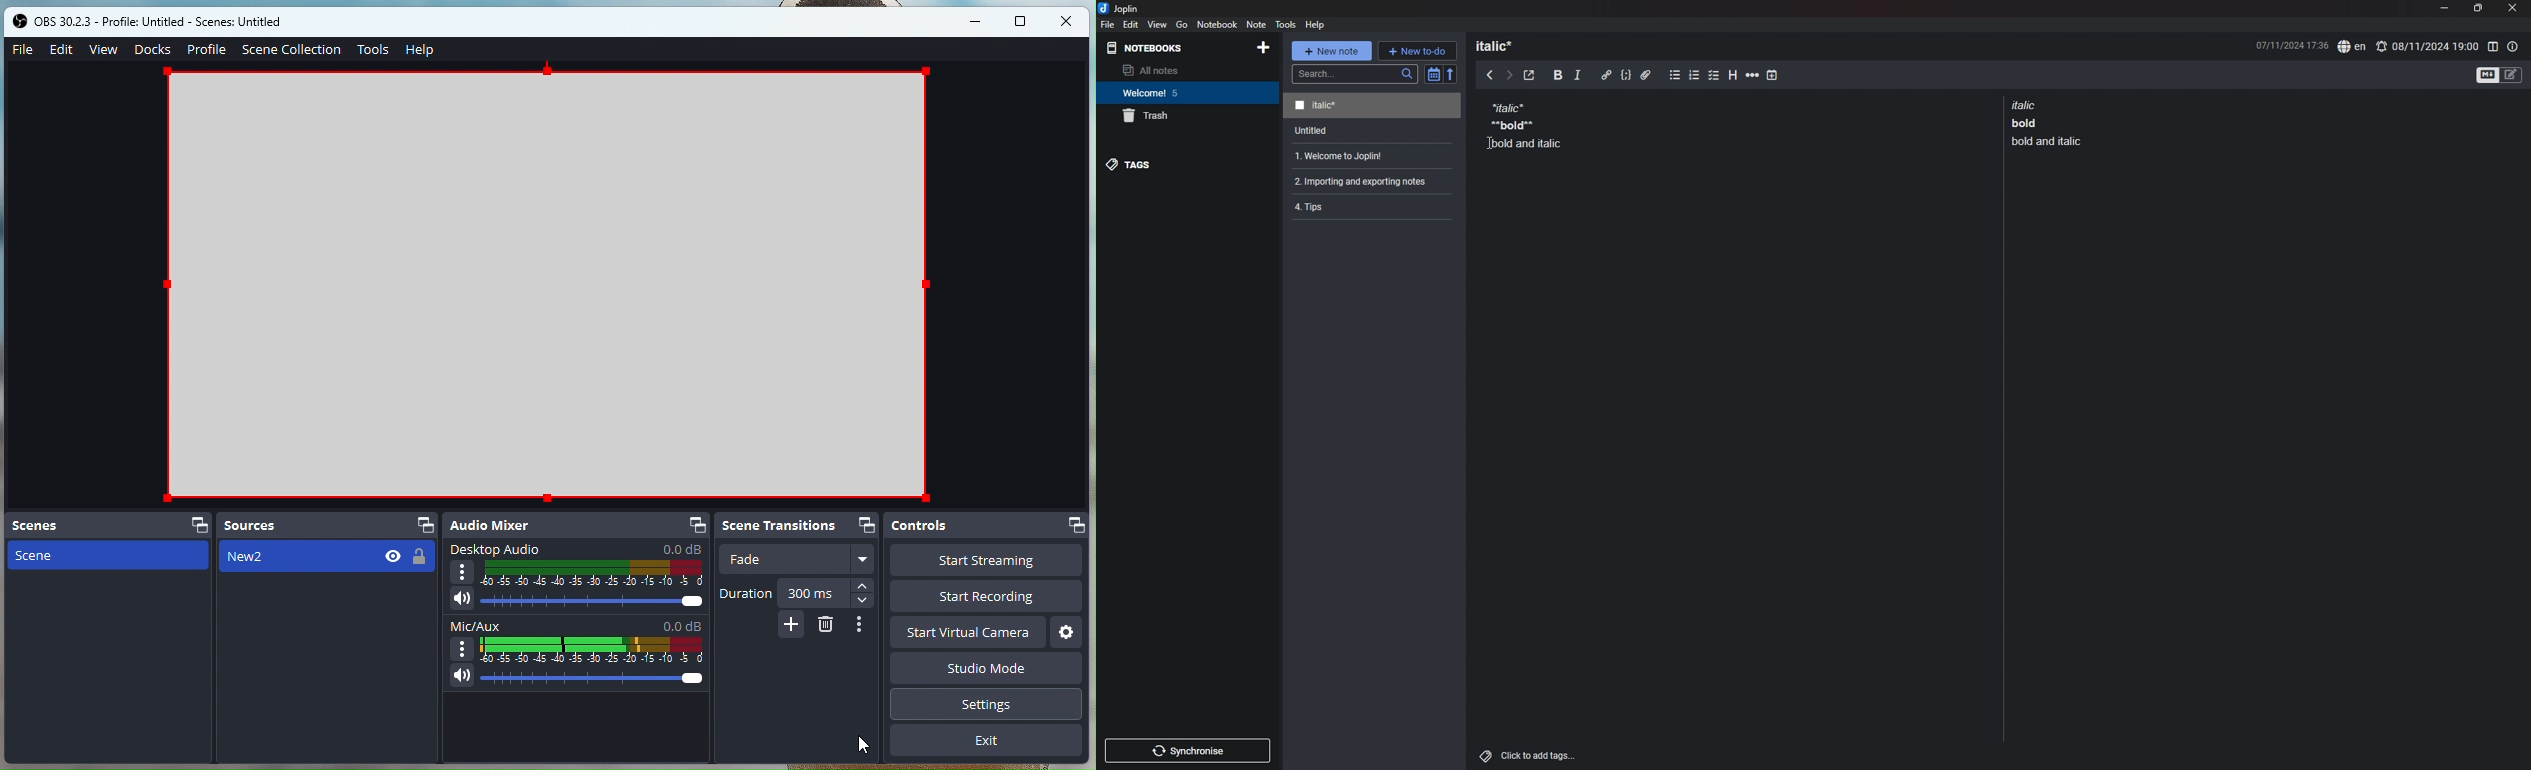 The width and height of the screenshot is (2548, 784). Describe the element at coordinates (175, 21) in the screenshot. I see `obs 30.2.3 - Profile Untitled - Scenes: Untiltled` at that location.